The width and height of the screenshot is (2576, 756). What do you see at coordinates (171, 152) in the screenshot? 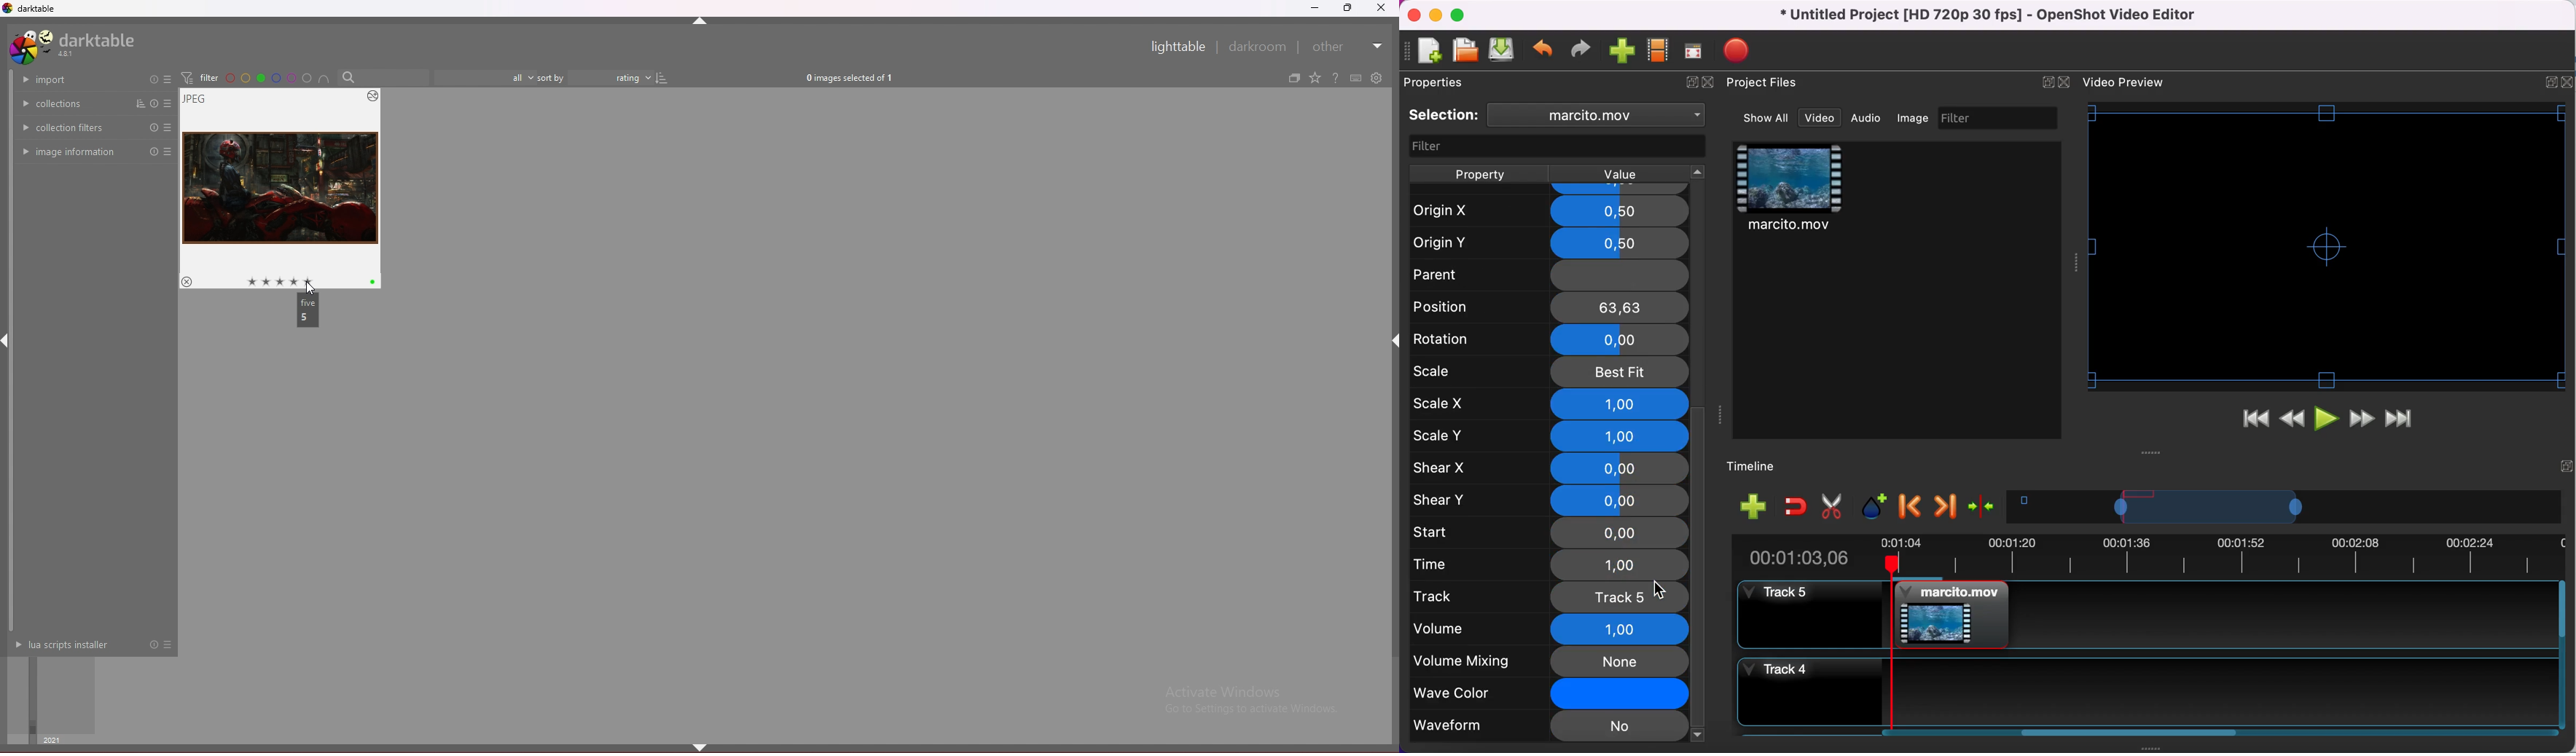
I see `preset` at bounding box center [171, 152].